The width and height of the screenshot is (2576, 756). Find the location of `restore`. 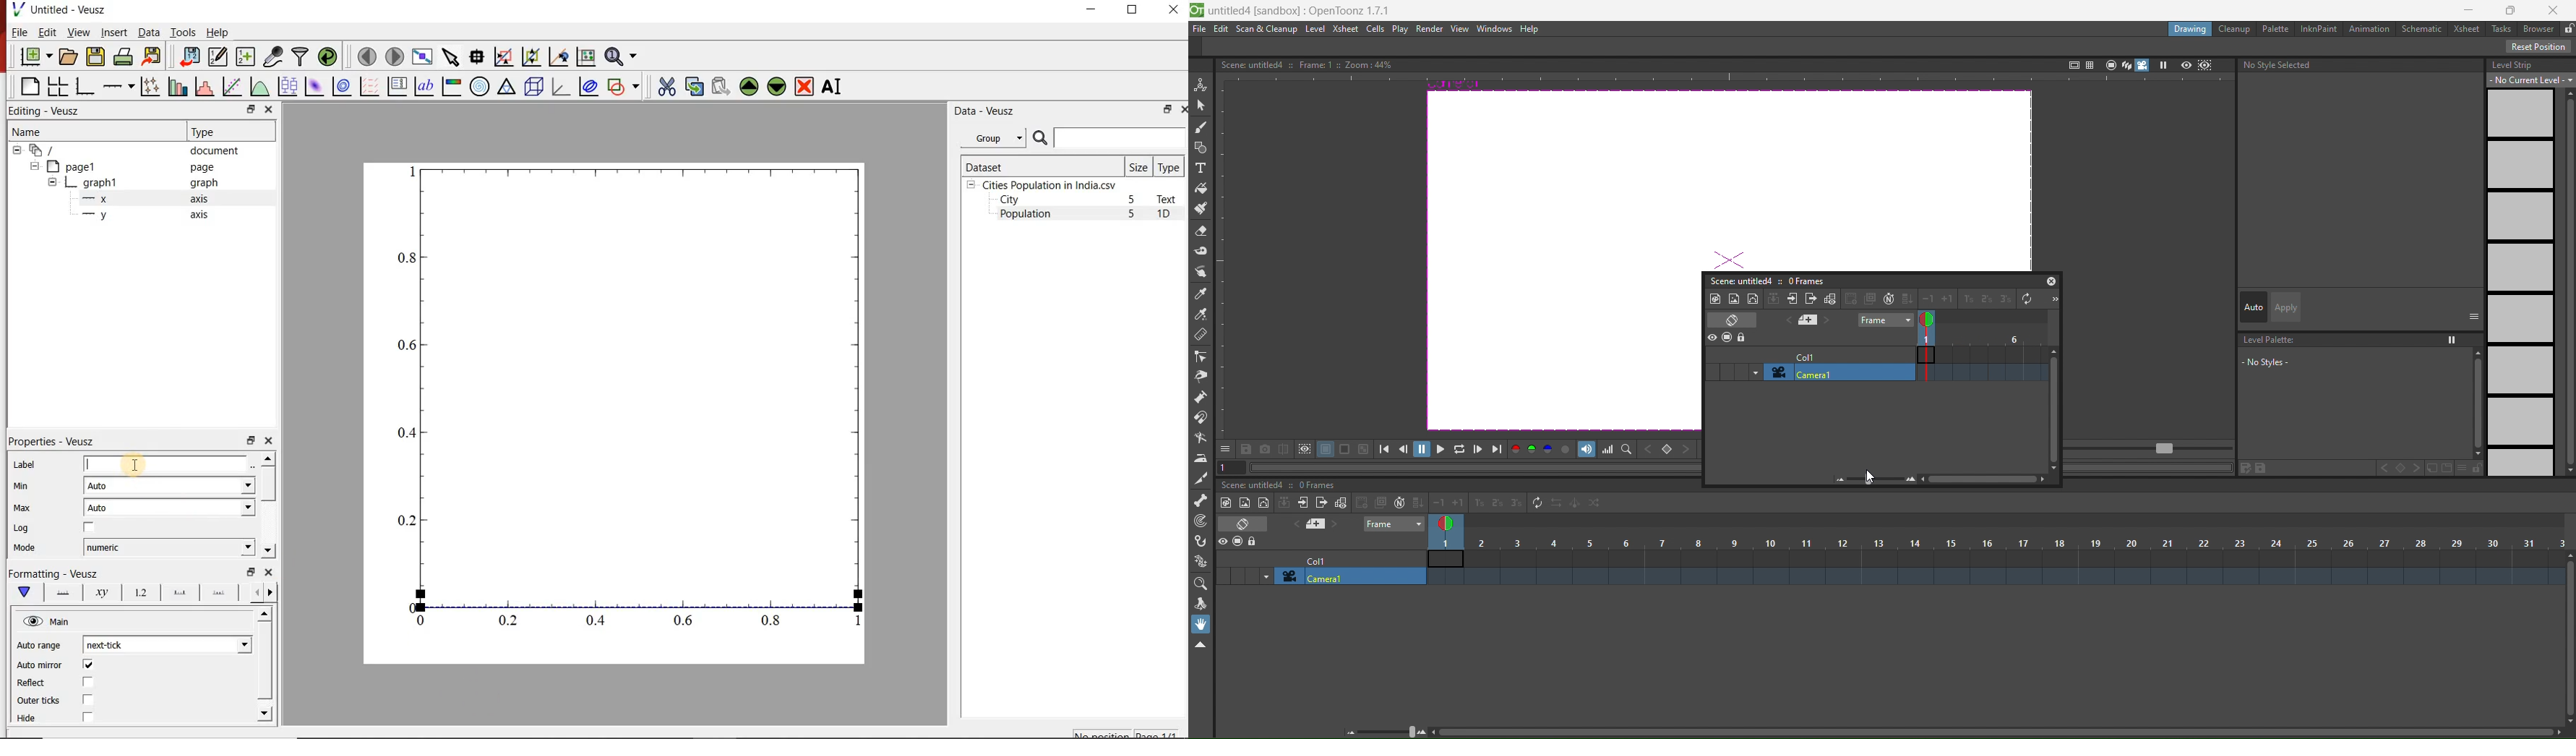

restore is located at coordinates (250, 572).